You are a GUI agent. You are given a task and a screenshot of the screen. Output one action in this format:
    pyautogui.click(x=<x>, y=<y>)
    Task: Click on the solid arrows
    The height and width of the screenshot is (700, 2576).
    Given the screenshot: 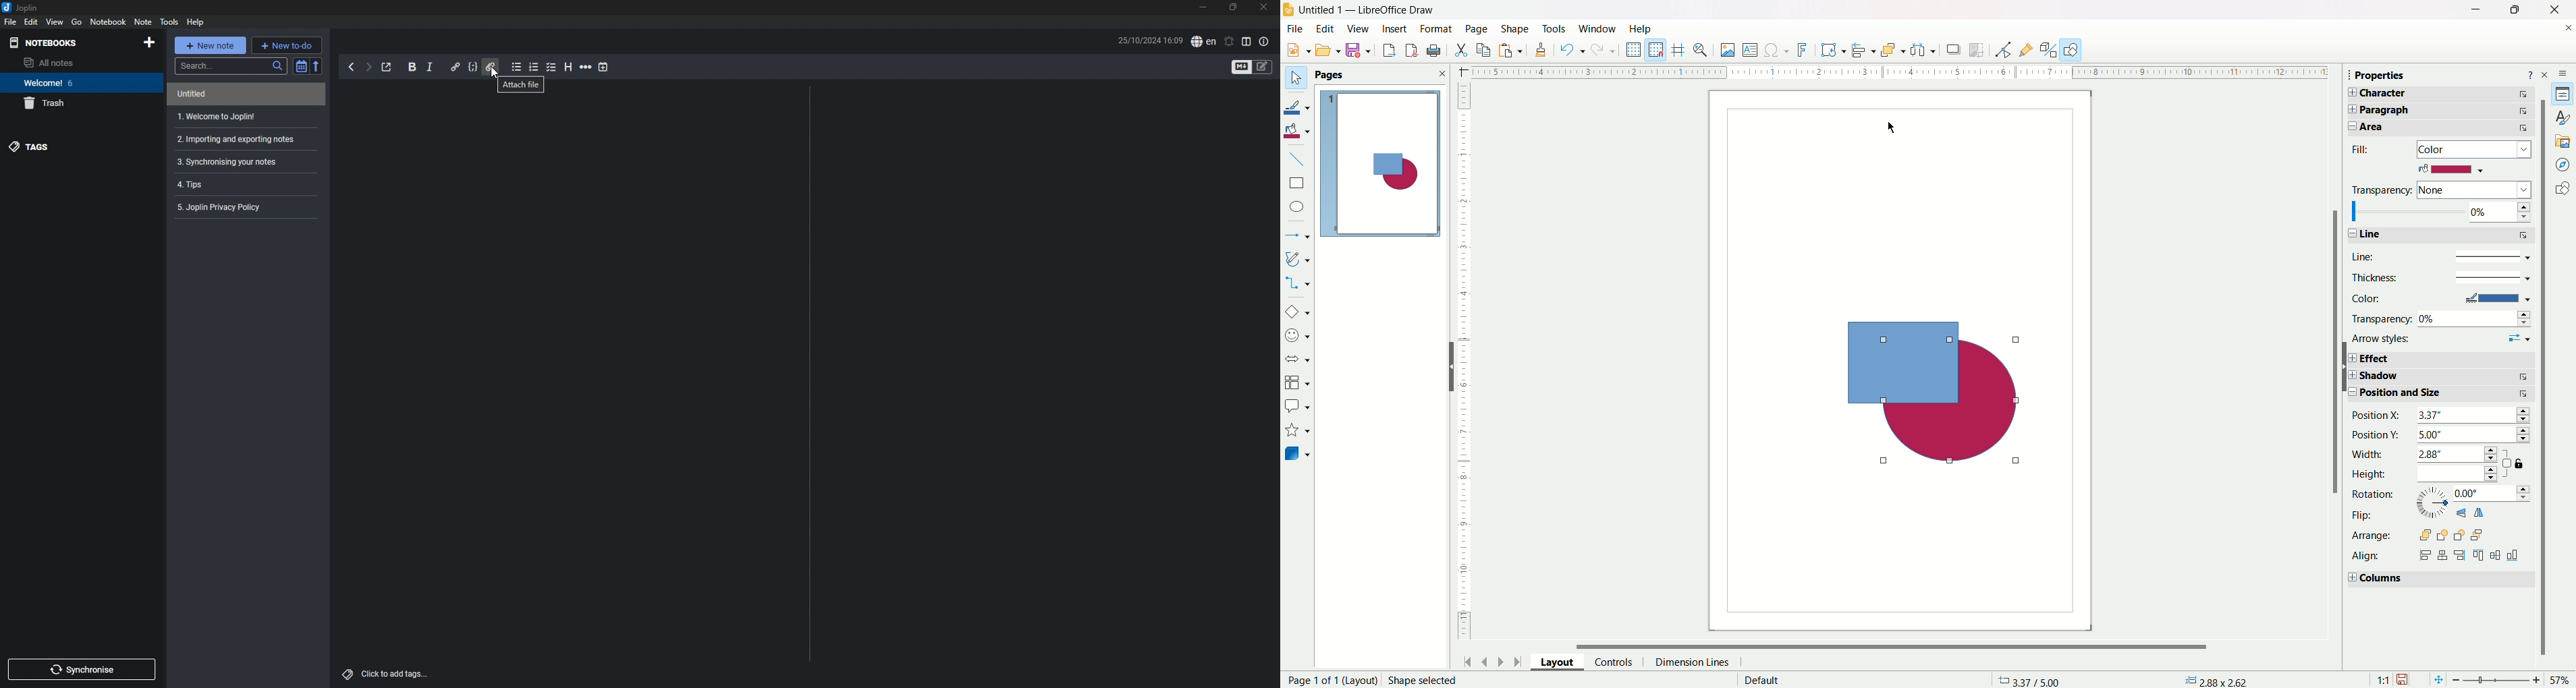 What is the action you would take?
    pyautogui.click(x=1298, y=360)
    